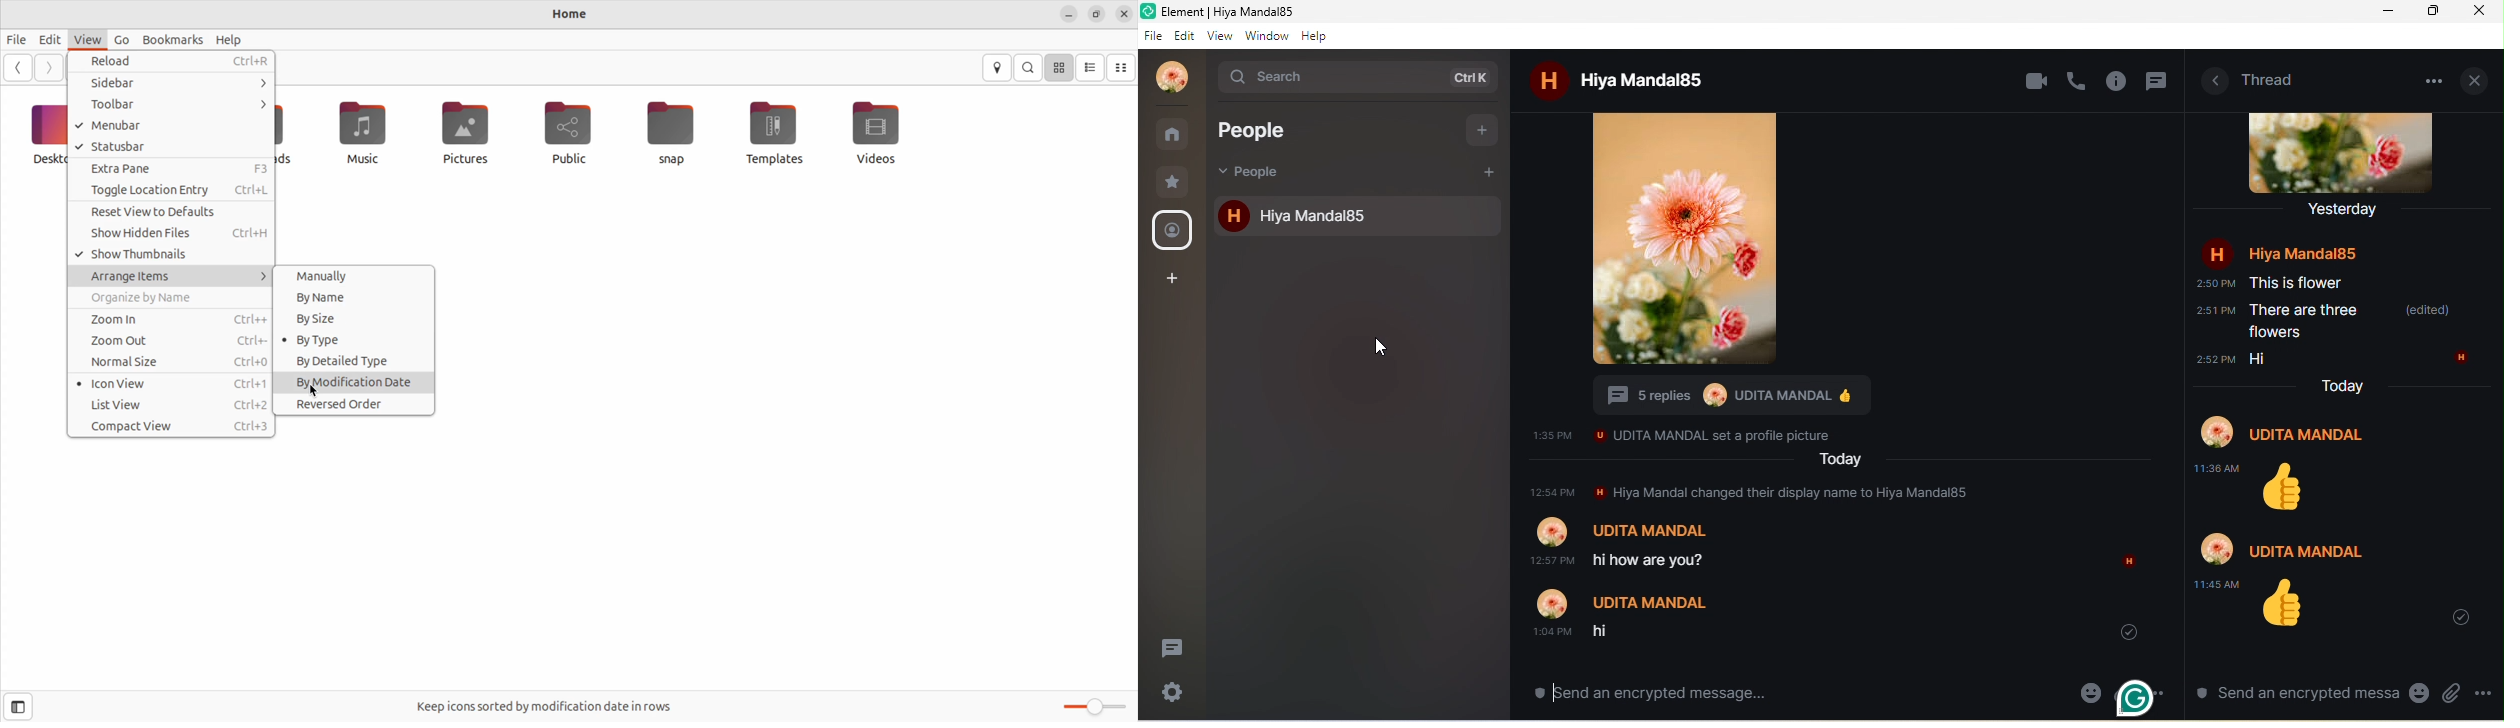 This screenshot has height=728, width=2520. I want to click on yesterday, so click(2347, 210).